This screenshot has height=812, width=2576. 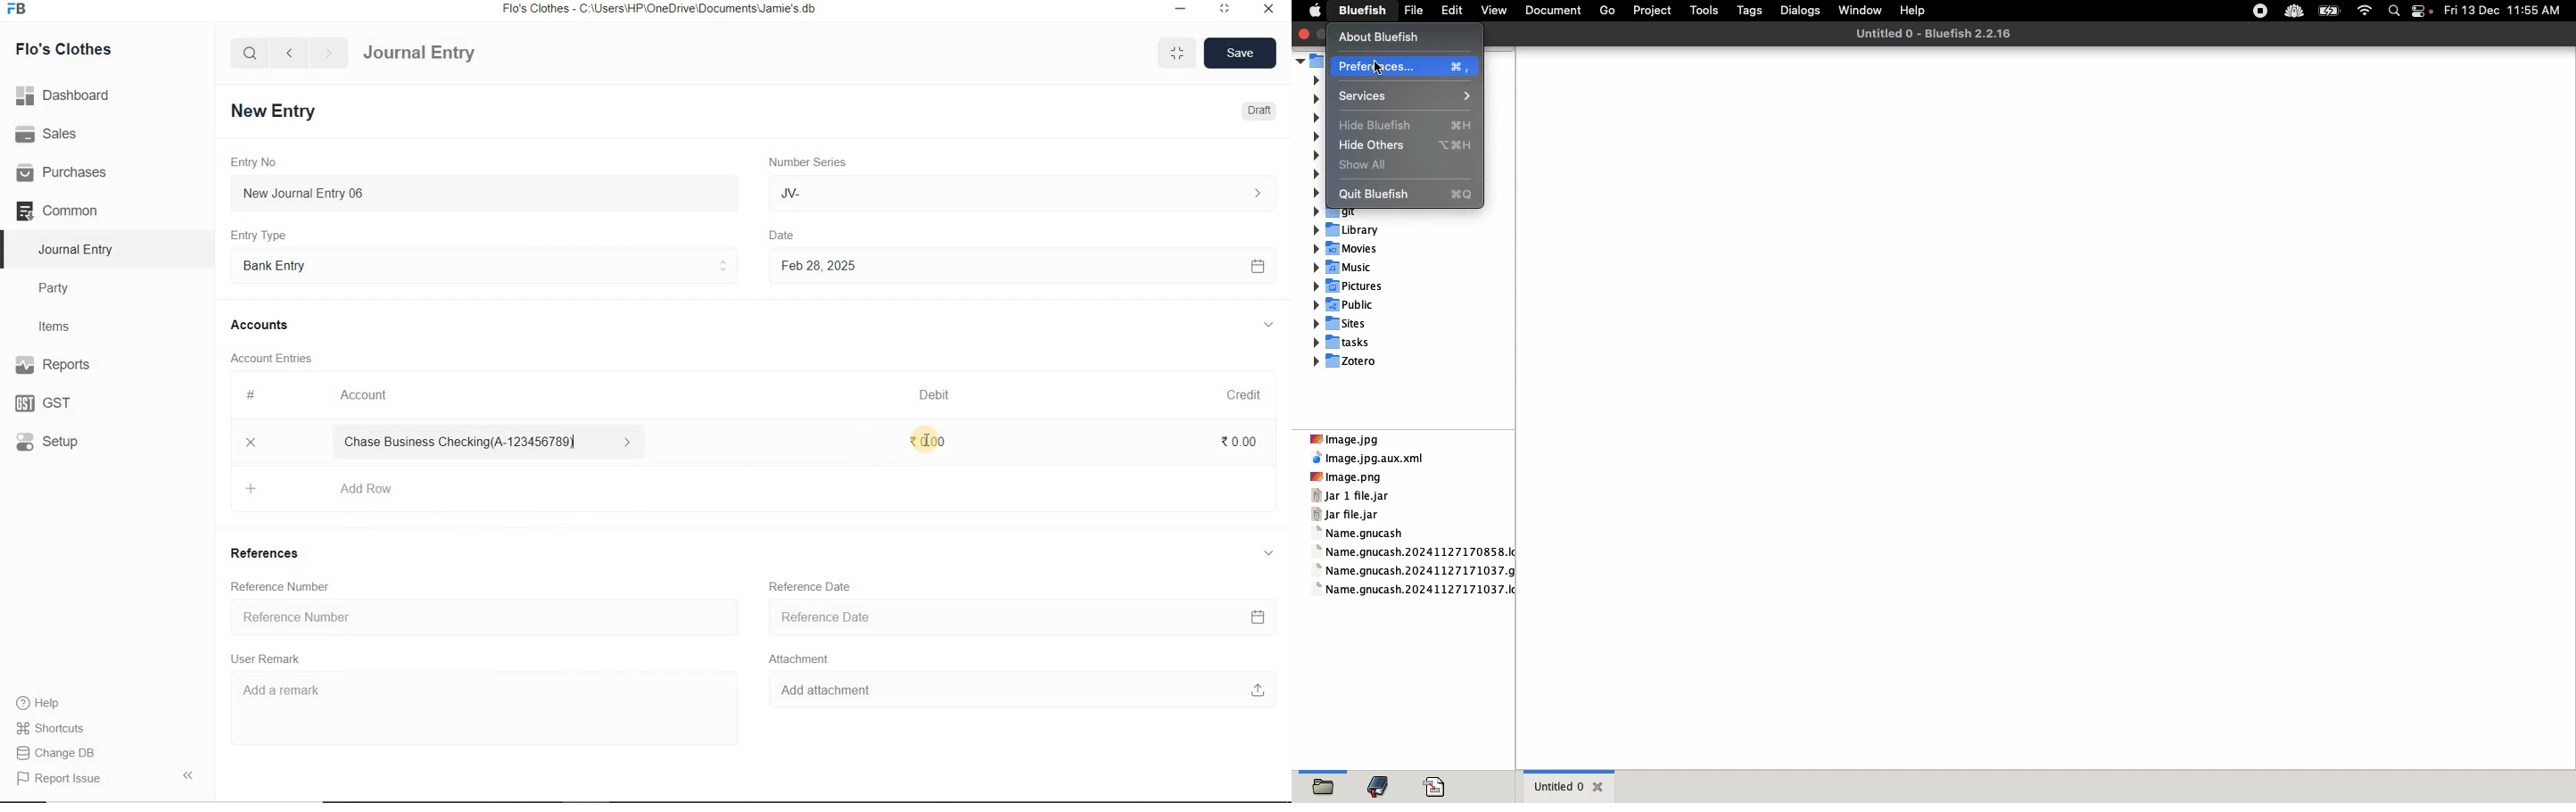 What do you see at coordinates (1245, 395) in the screenshot?
I see `Credit` at bounding box center [1245, 395].